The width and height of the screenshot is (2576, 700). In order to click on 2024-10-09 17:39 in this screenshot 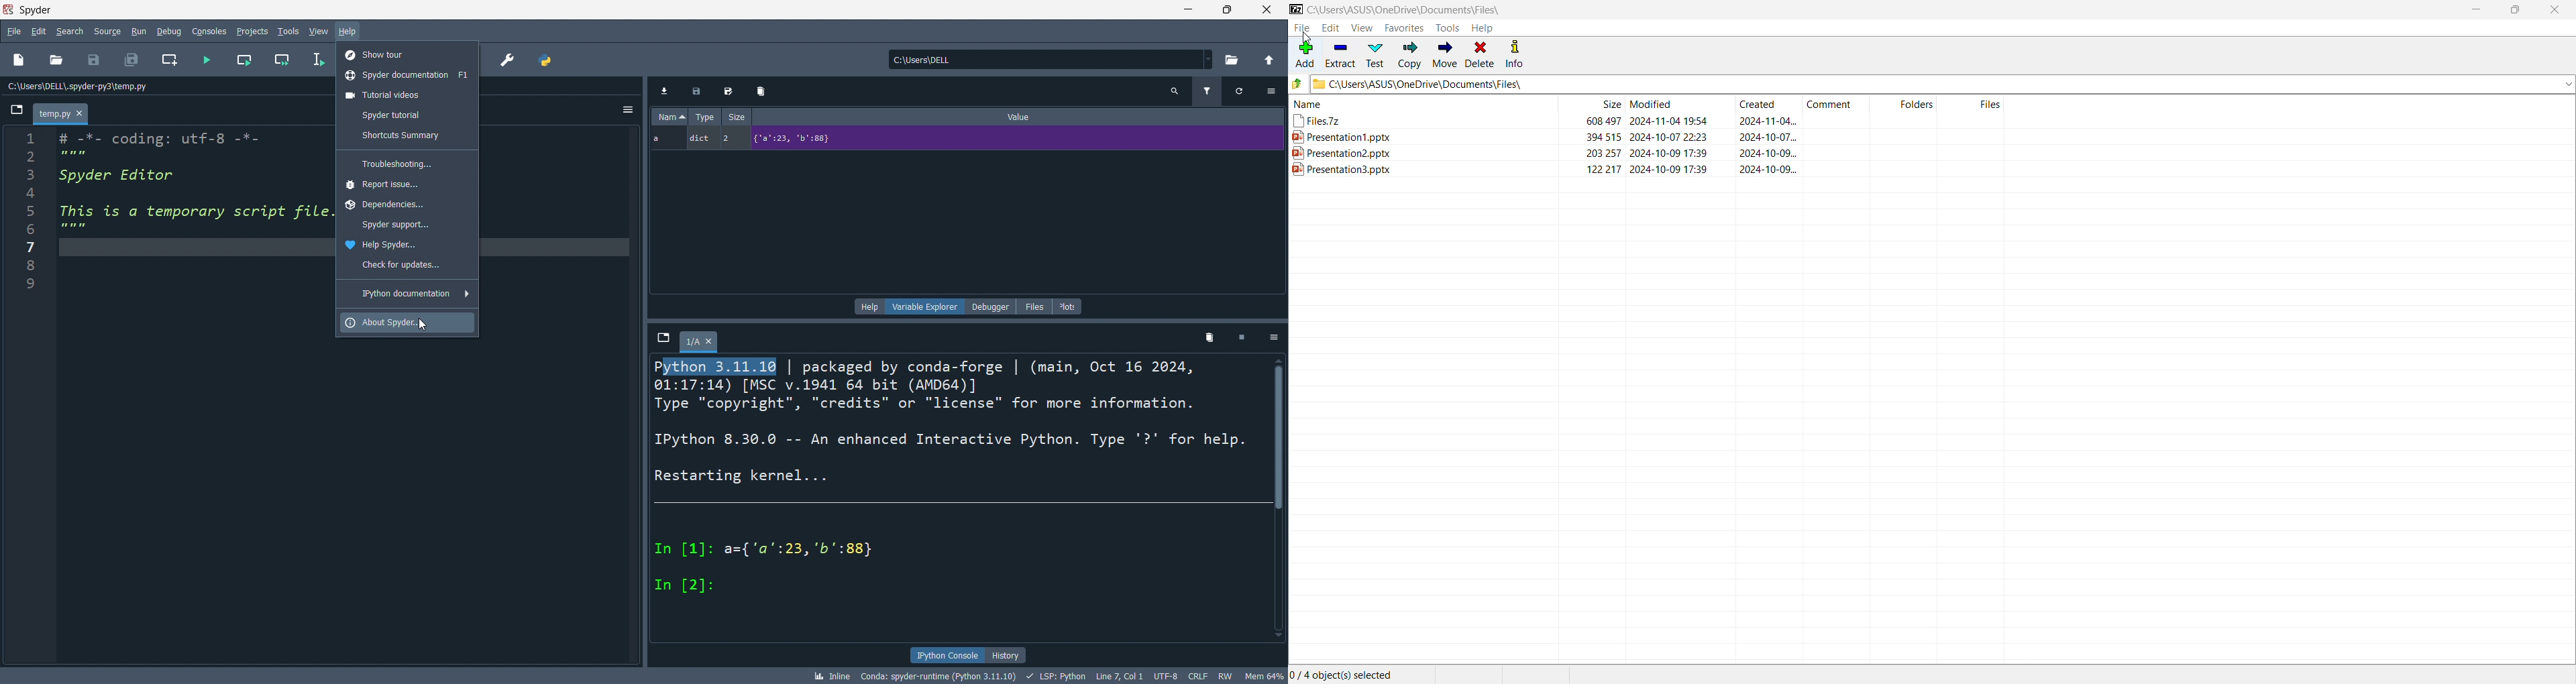, I will do `click(1672, 153)`.